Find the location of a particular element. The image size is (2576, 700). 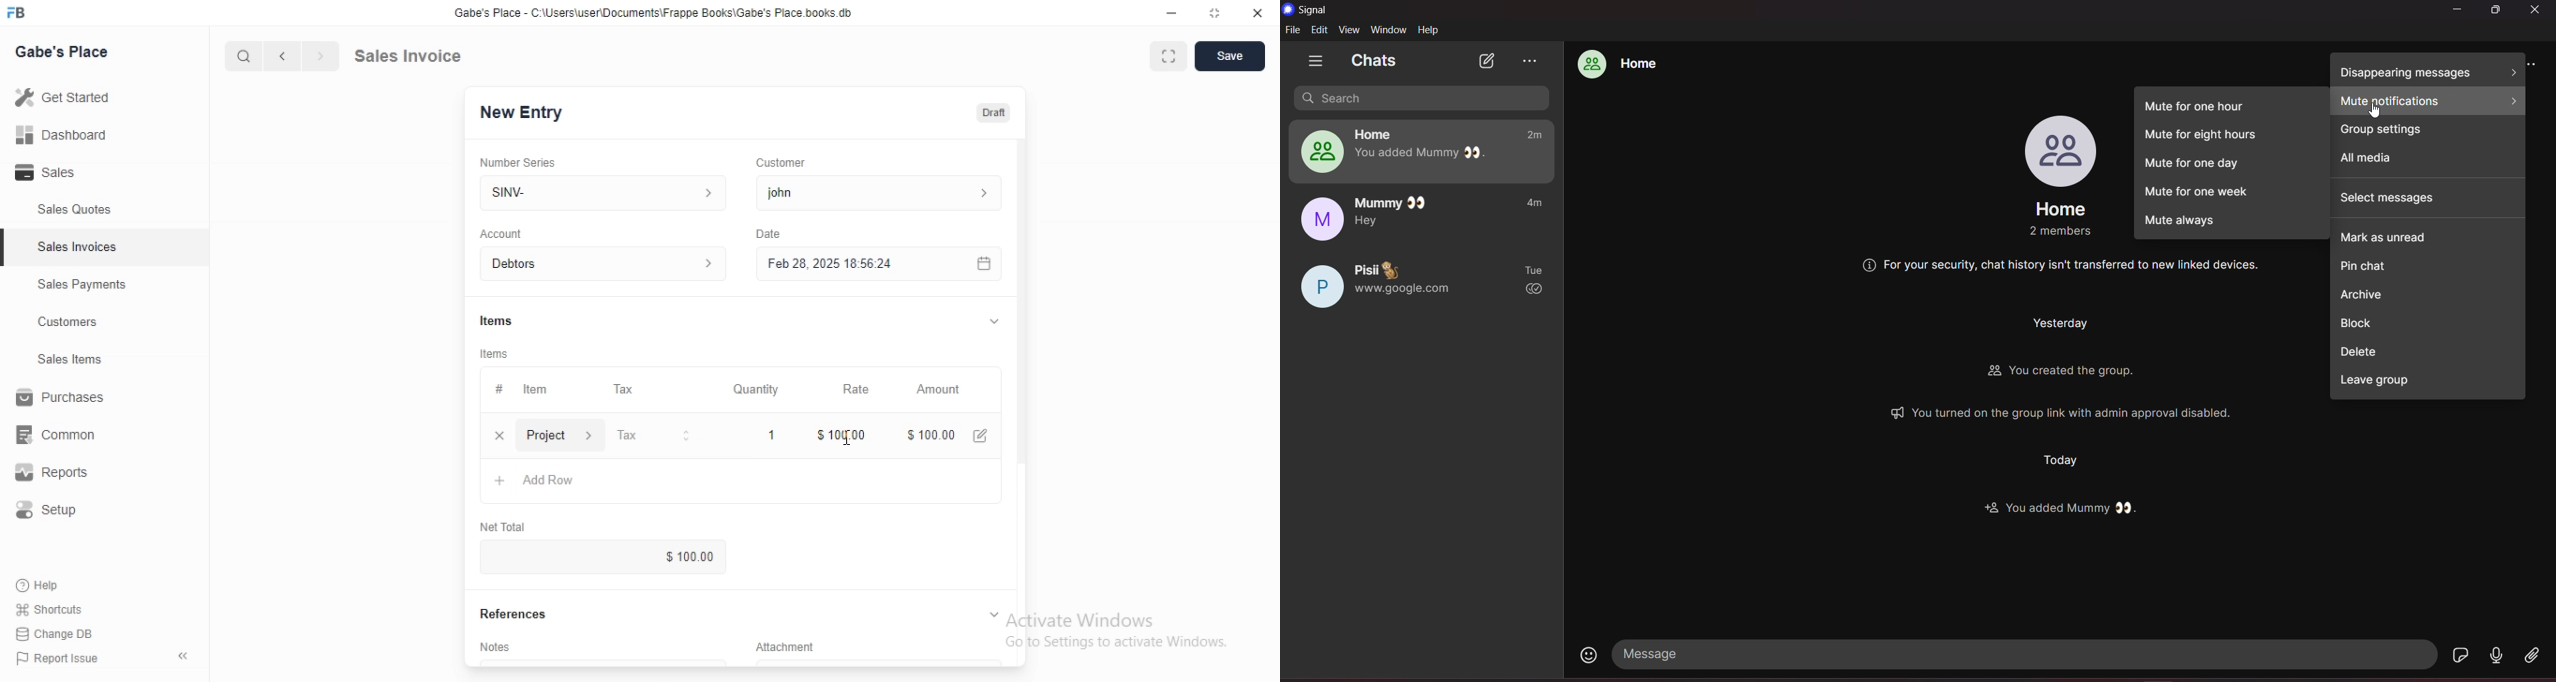

Reports is located at coordinates (65, 475).